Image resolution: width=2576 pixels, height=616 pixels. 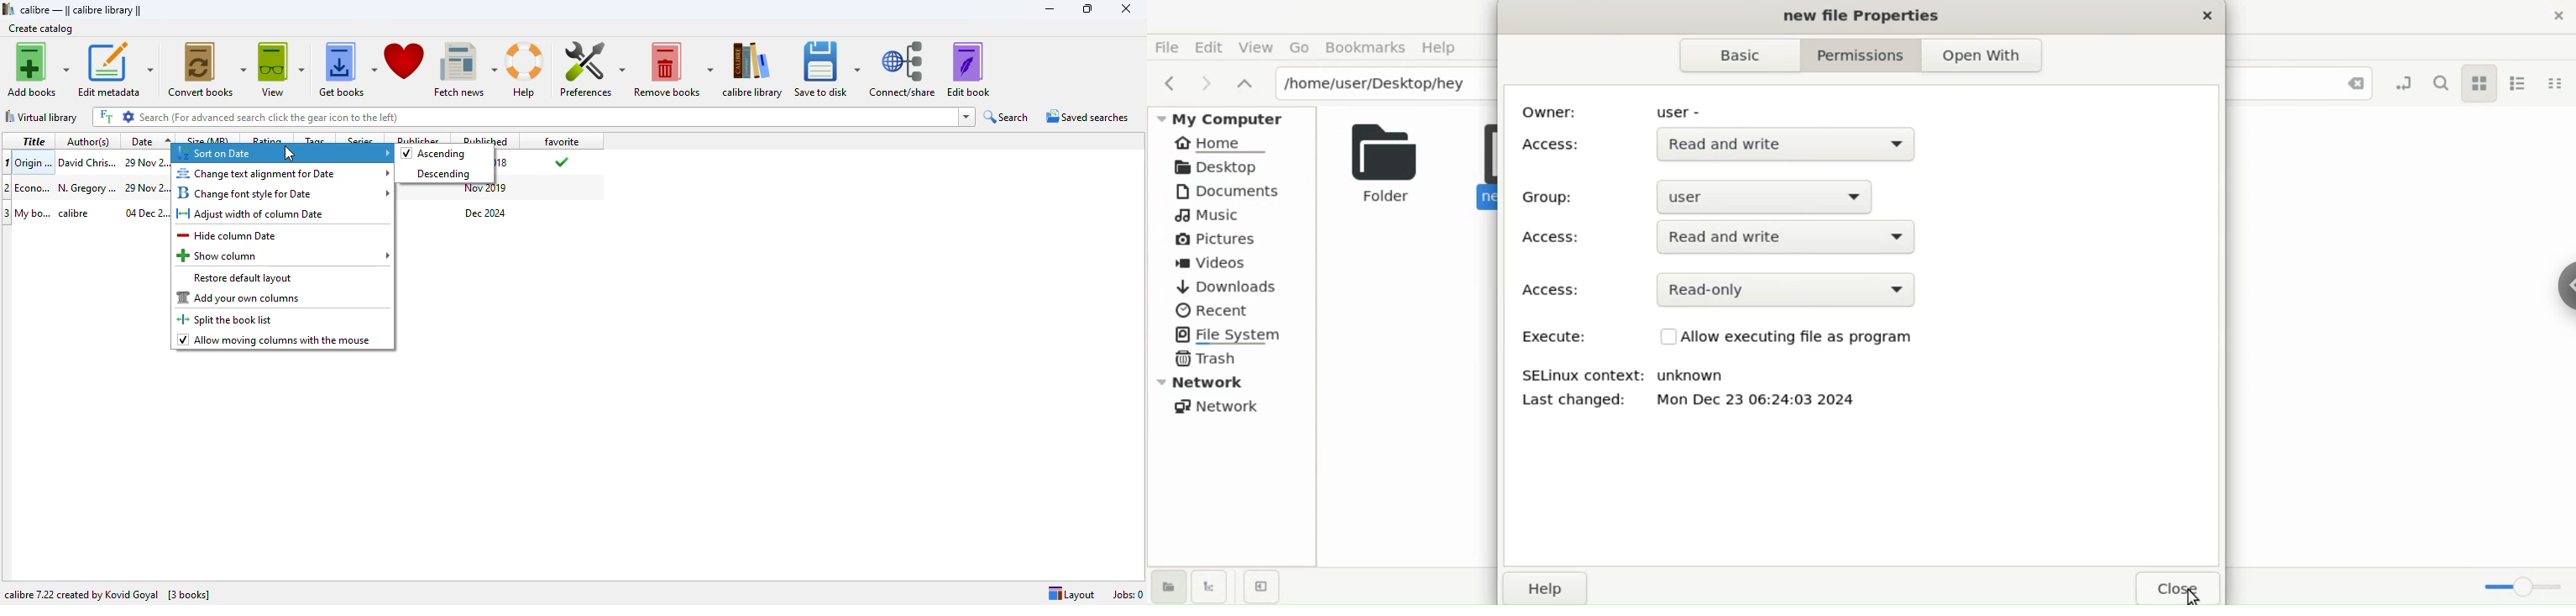 What do you see at coordinates (81, 595) in the screenshot?
I see `calibre 7.22 created by Kovid Goyal` at bounding box center [81, 595].